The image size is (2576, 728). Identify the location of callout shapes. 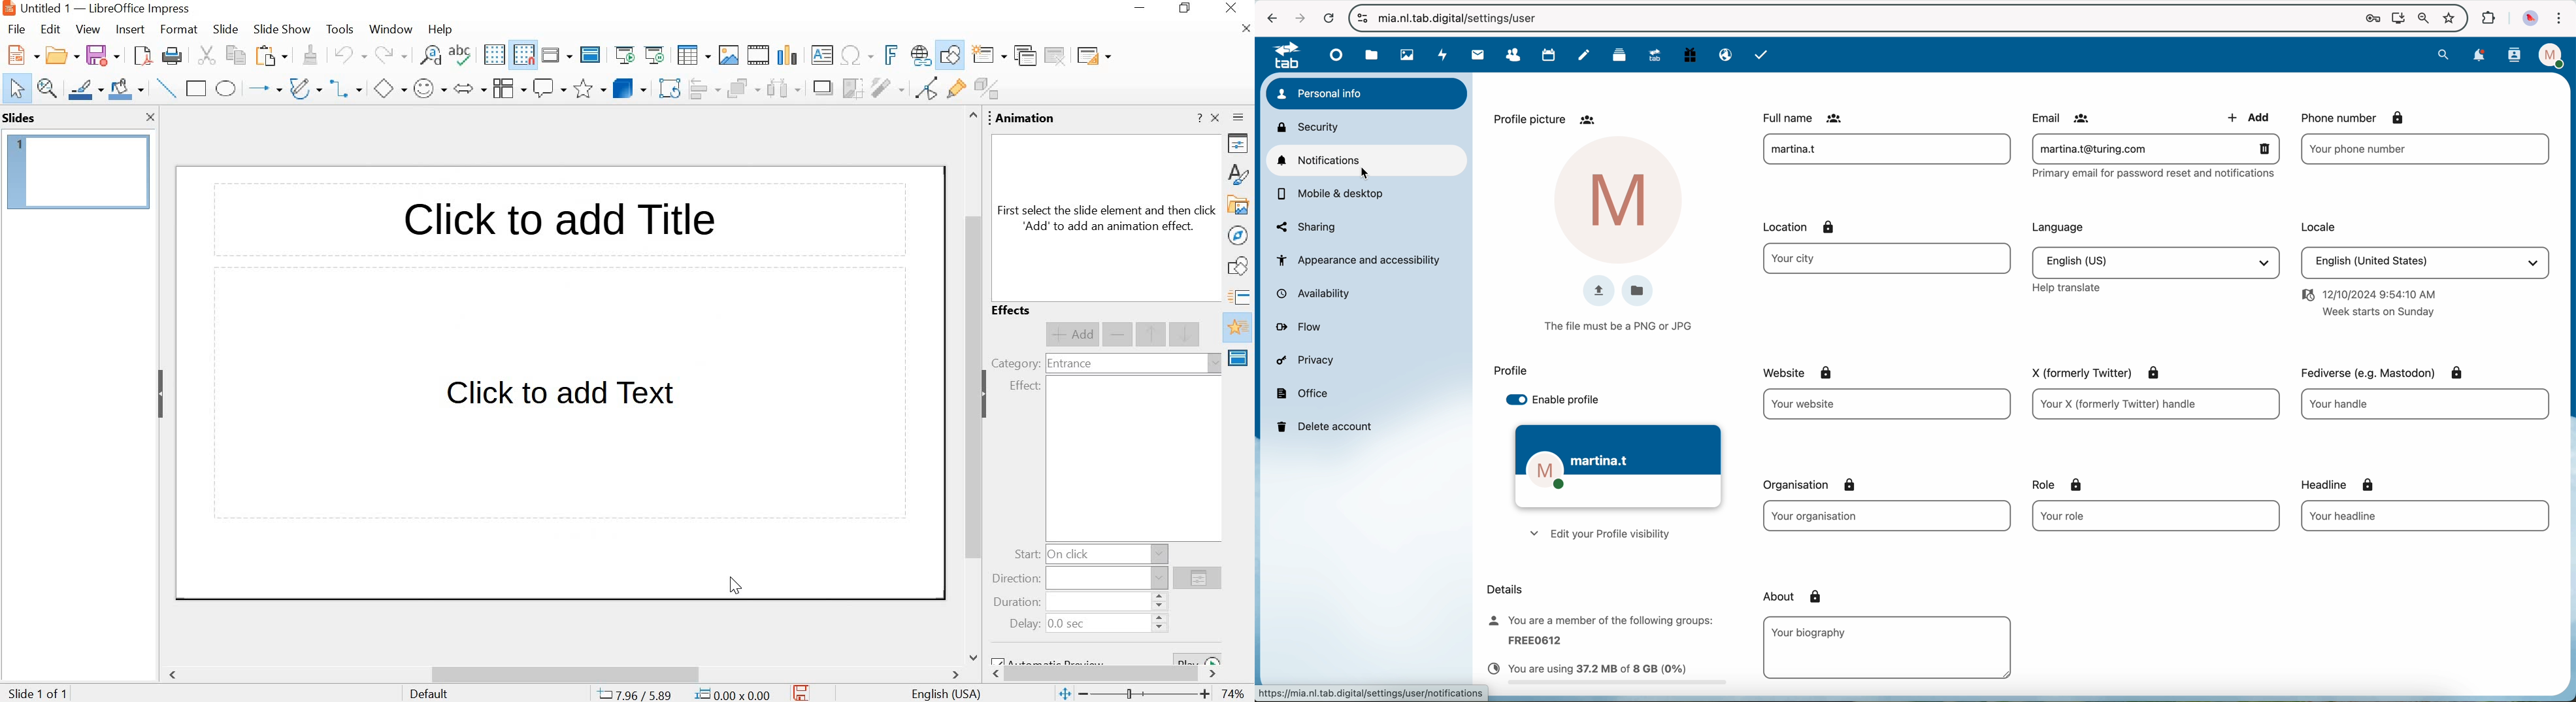
(550, 89).